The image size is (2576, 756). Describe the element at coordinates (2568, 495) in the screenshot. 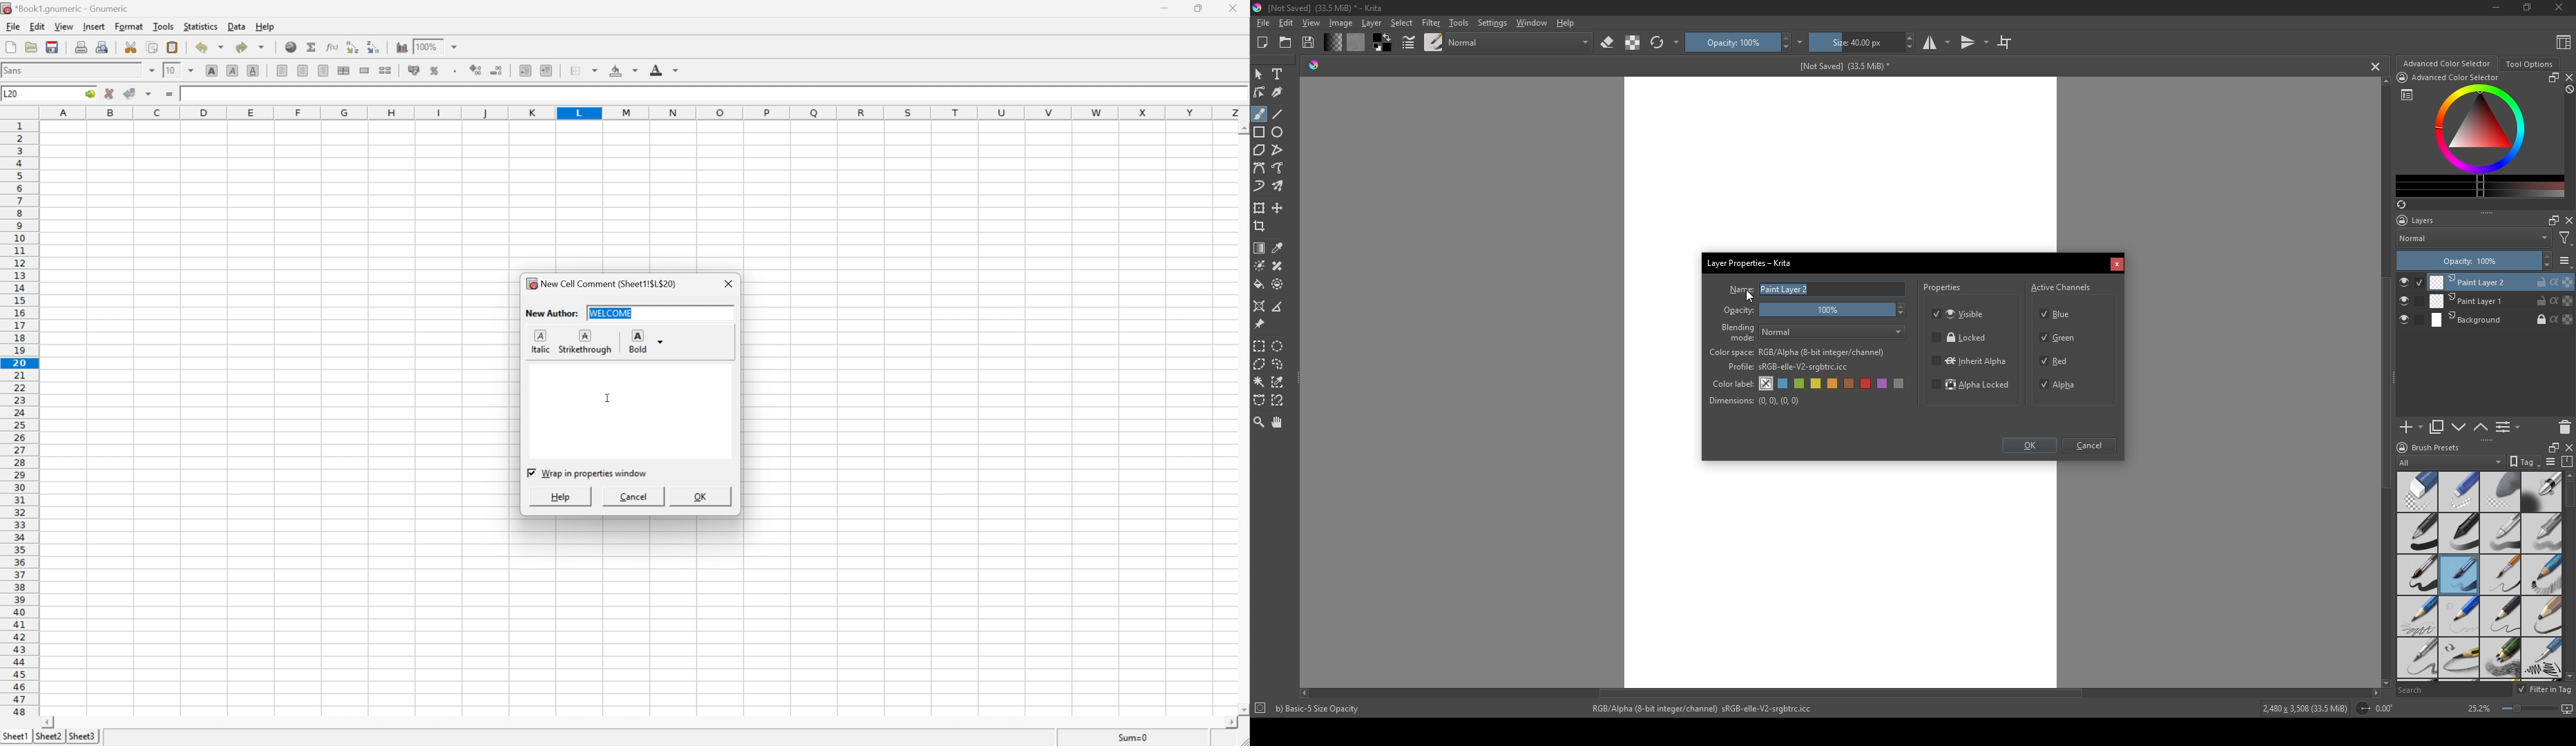

I see `scroll bar` at that location.